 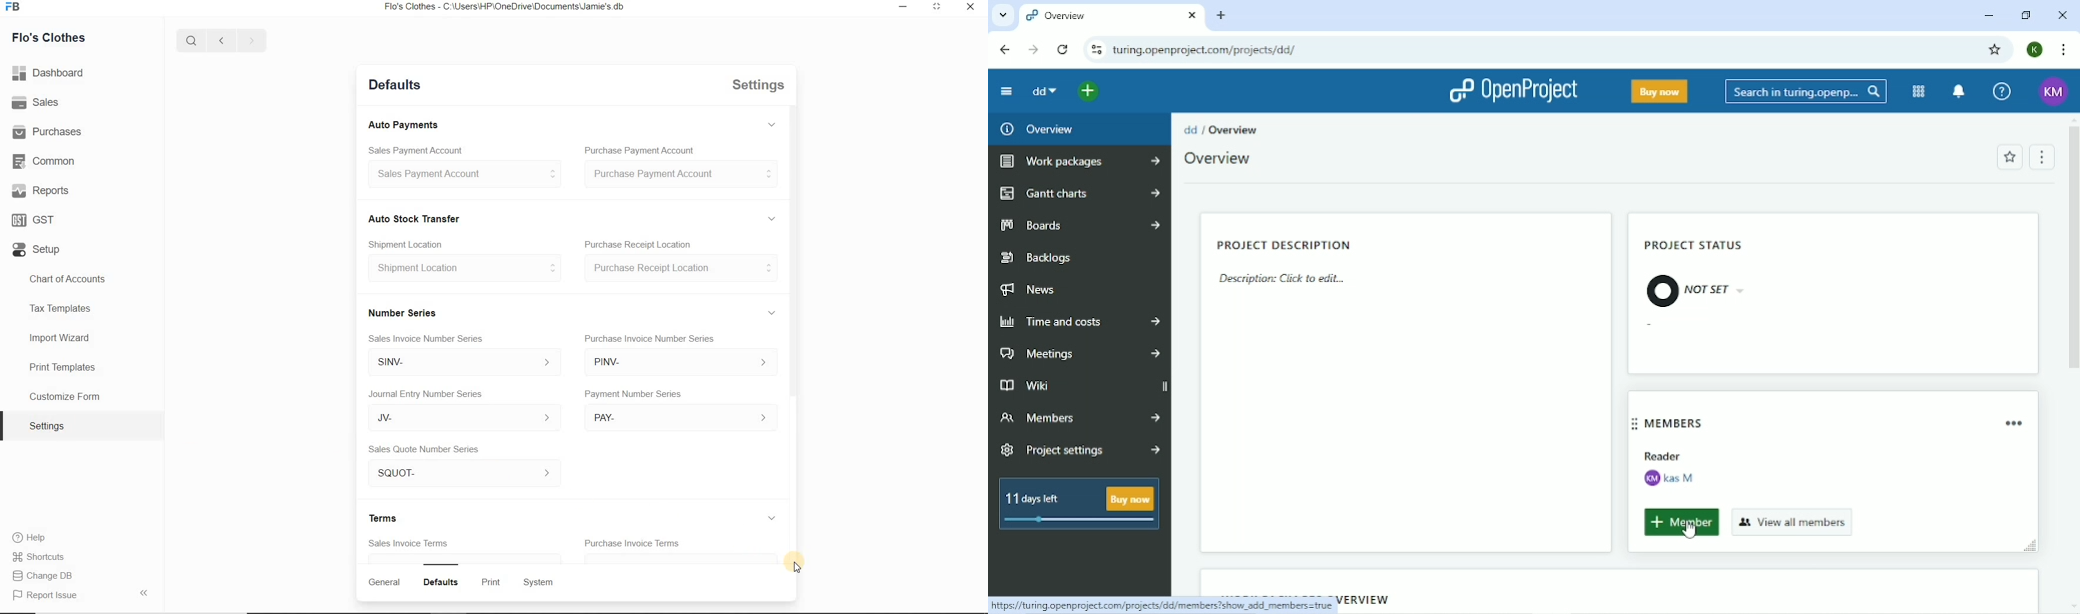 I want to click on Sales Invoice Terms, so click(x=409, y=545).